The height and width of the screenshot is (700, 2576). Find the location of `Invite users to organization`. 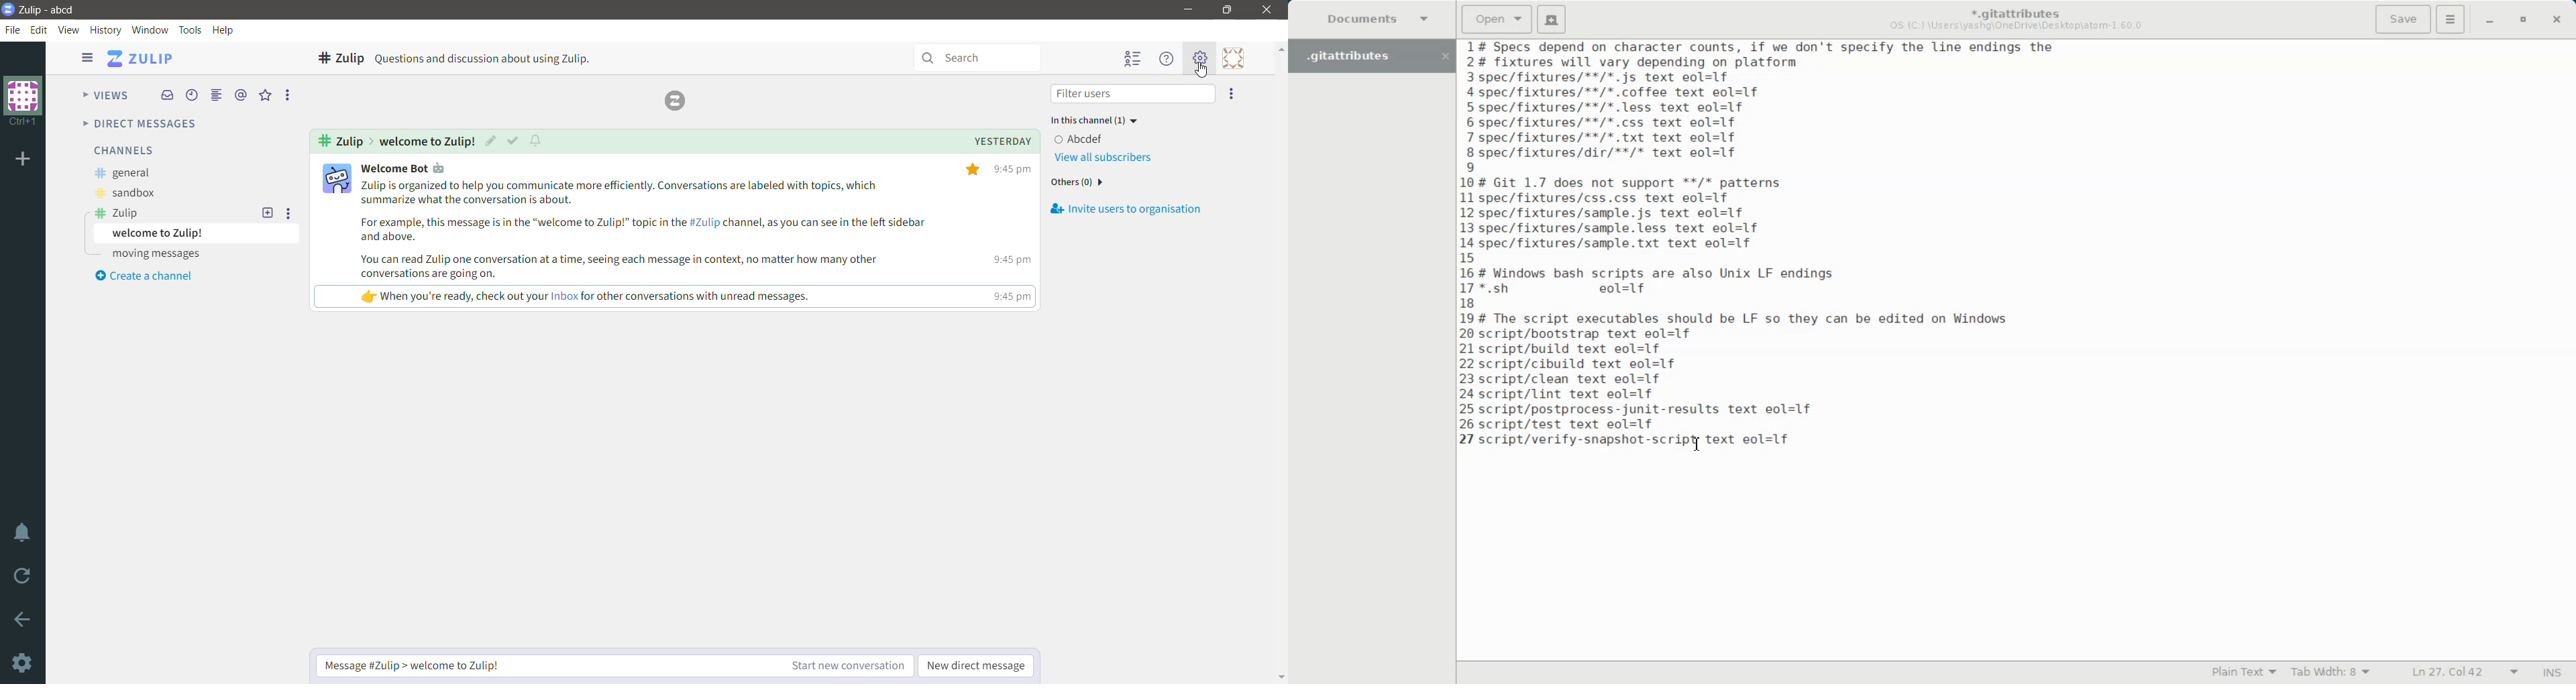

Invite users to organization is located at coordinates (1124, 209).